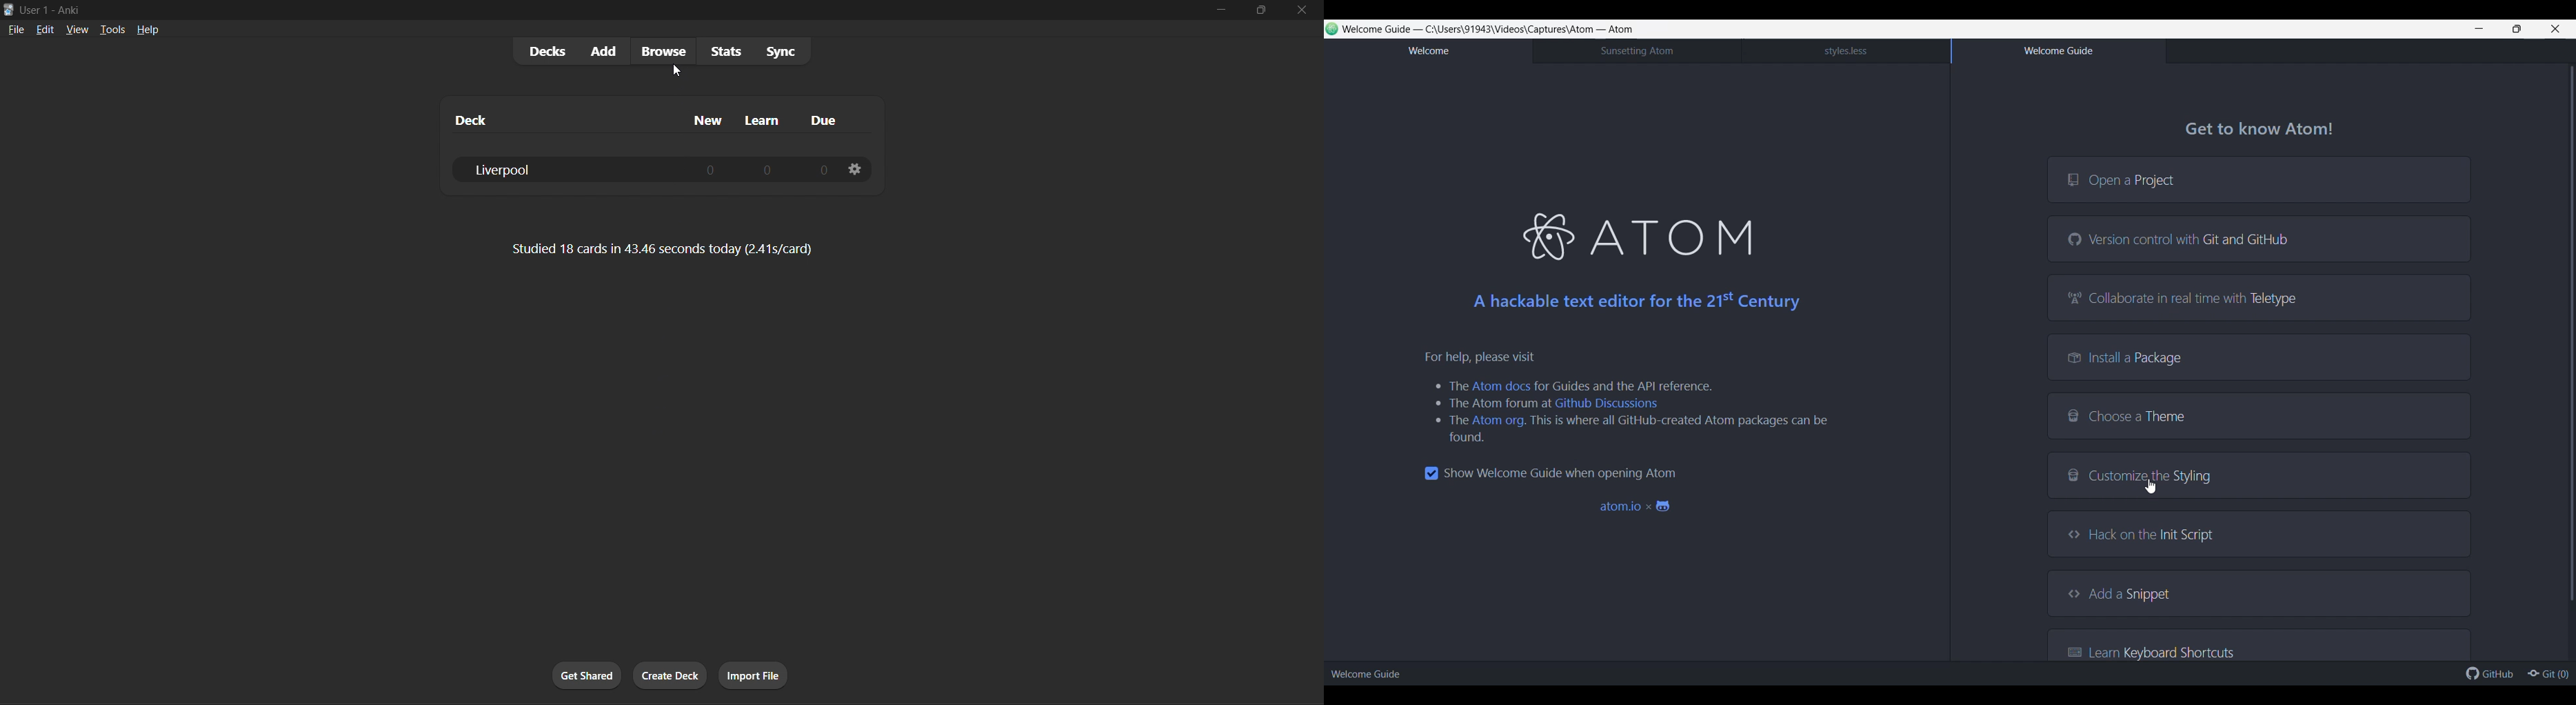 This screenshot has width=2576, height=728. What do you see at coordinates (1259, 9) in the screenshot?
I see `maximize/restore` at bounding box center [1259, 9].